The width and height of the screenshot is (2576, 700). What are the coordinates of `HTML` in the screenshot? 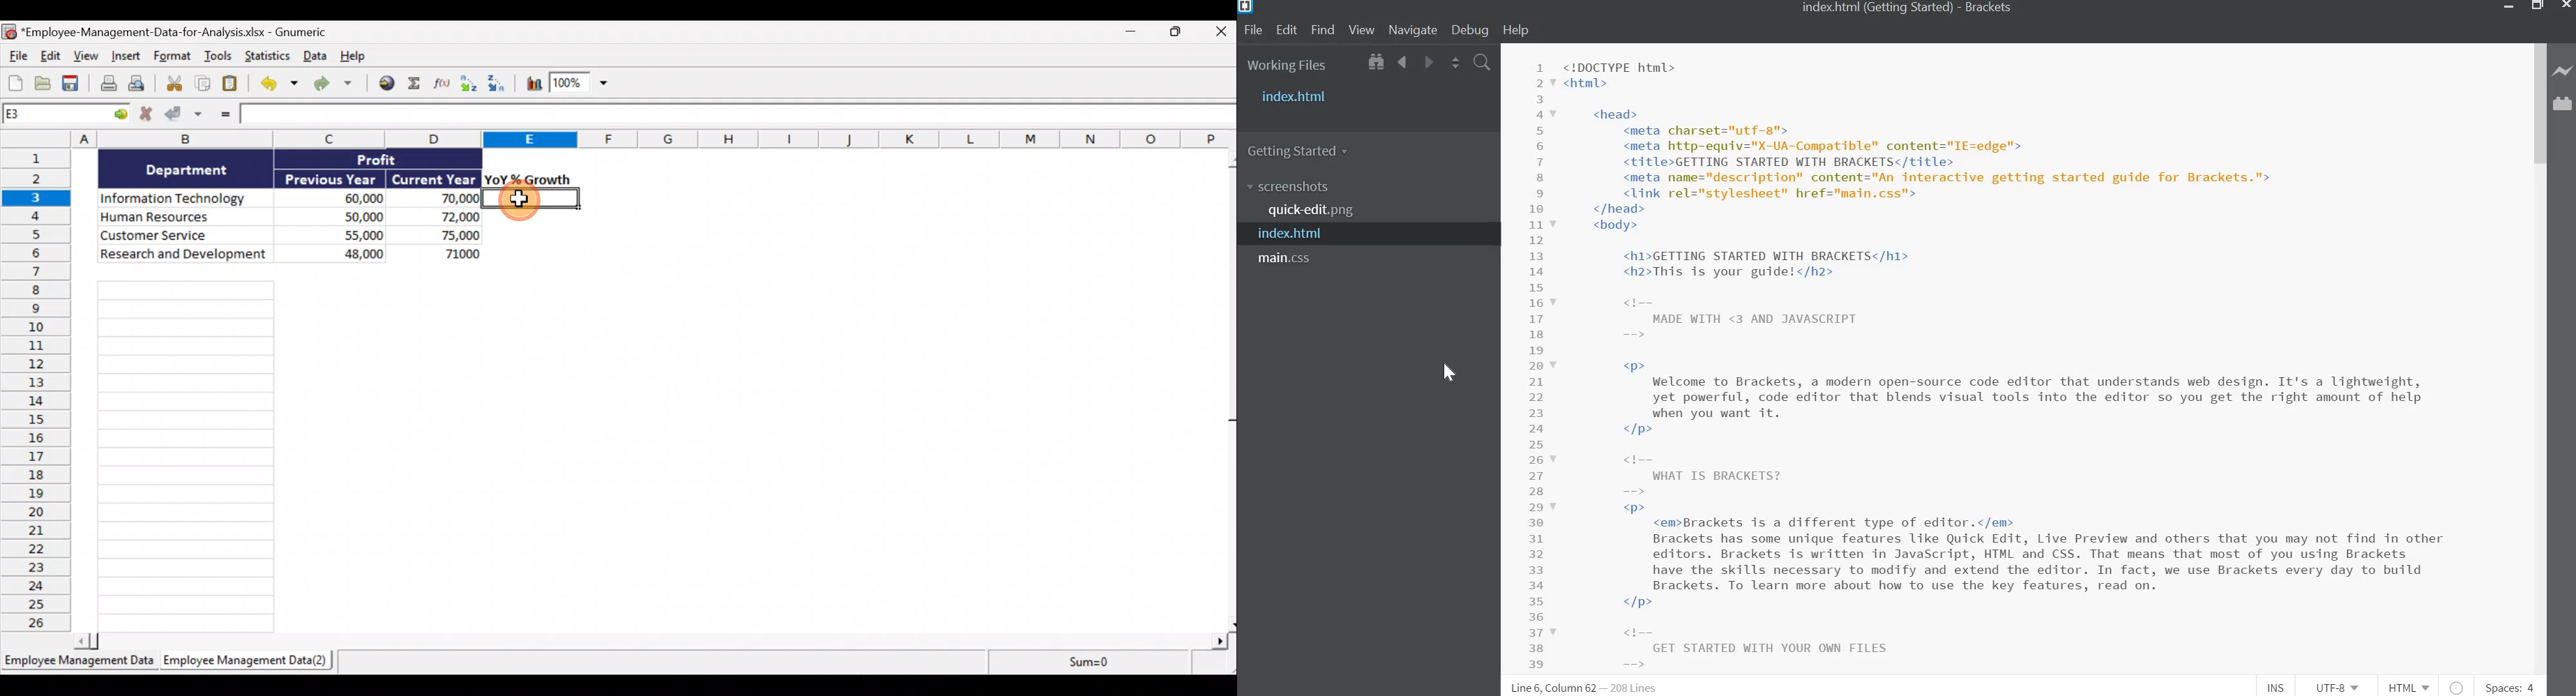 It's located at (2411, 688).